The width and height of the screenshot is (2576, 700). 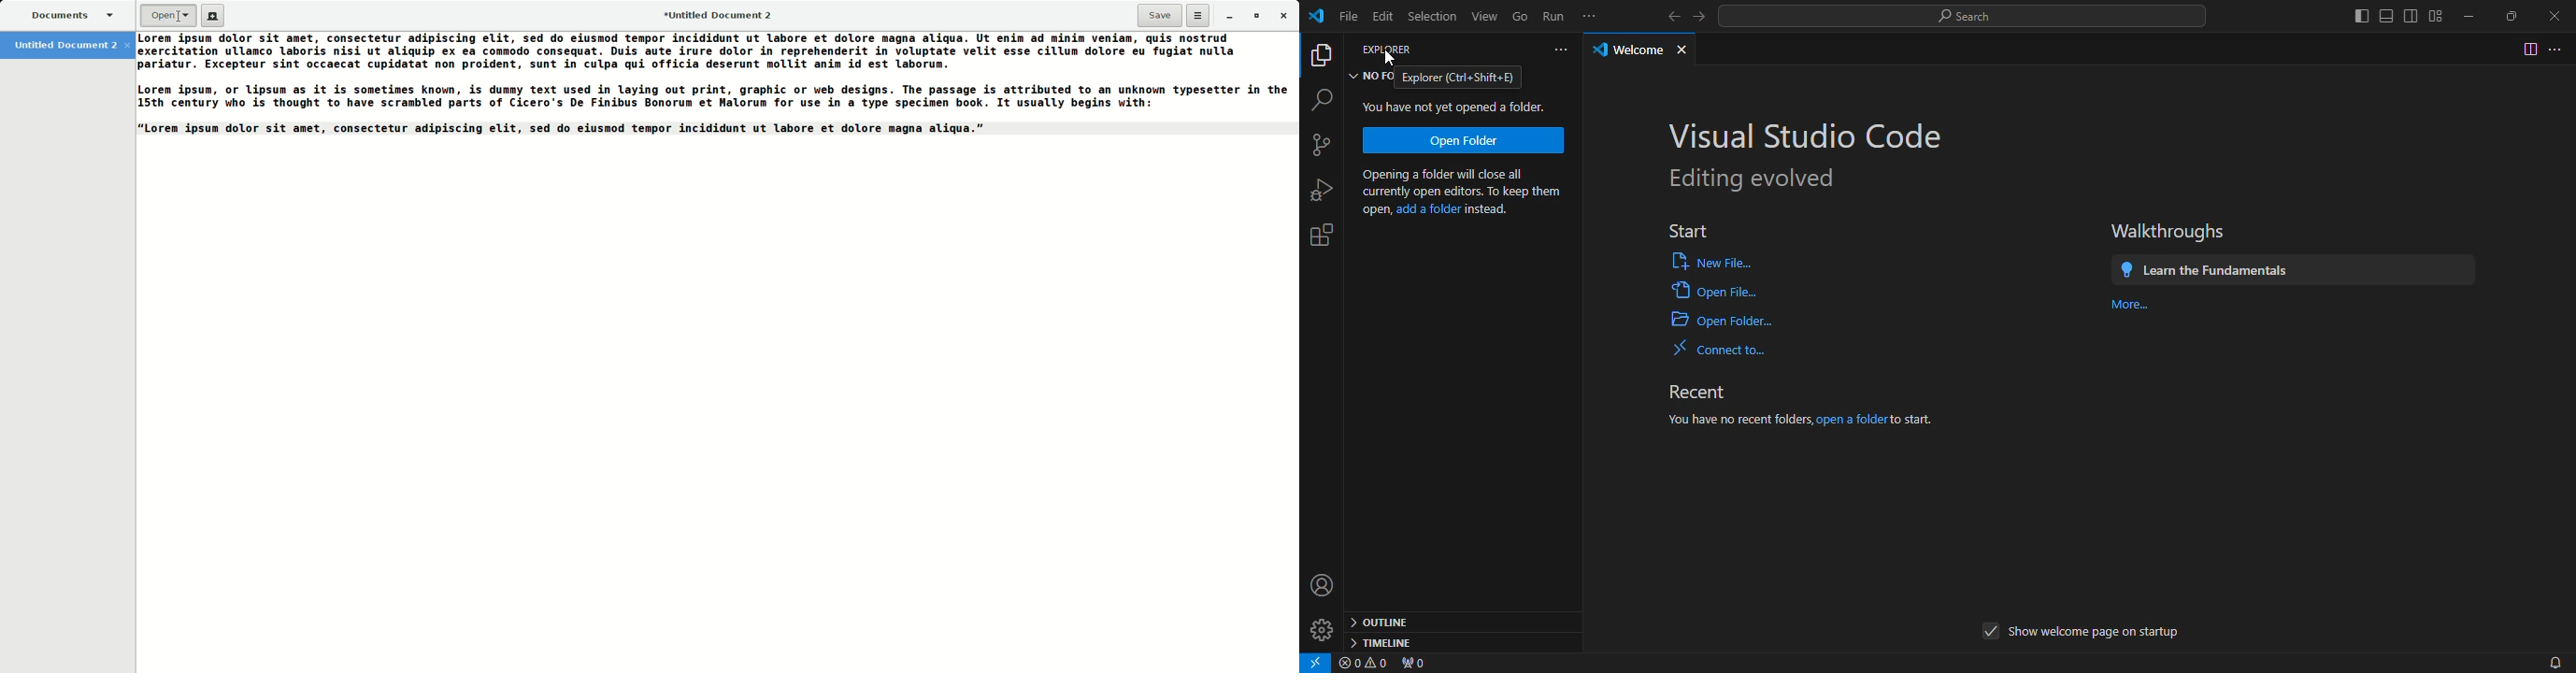 What do you see at coordinates (2391, 15) in the screenshot?
I see `move to sides` at bounding box center [2391, 15].